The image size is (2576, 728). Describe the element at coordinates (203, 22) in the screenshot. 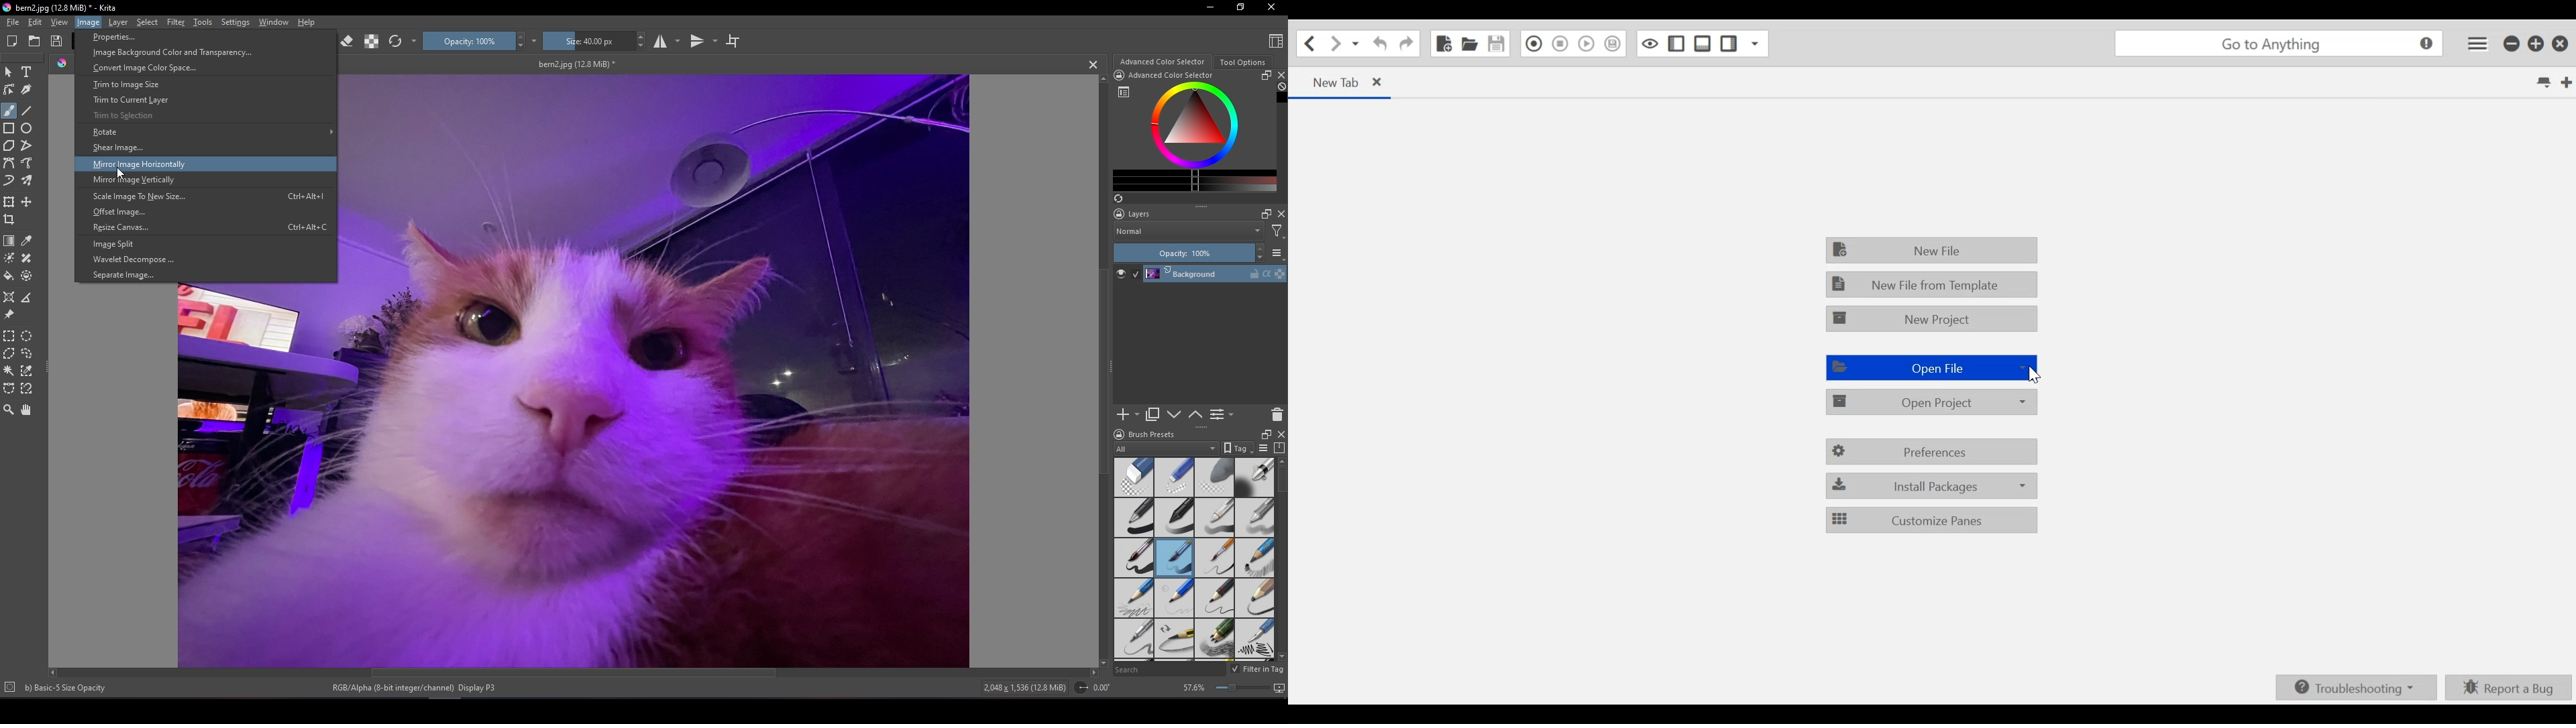

I see `Tools` at that location.